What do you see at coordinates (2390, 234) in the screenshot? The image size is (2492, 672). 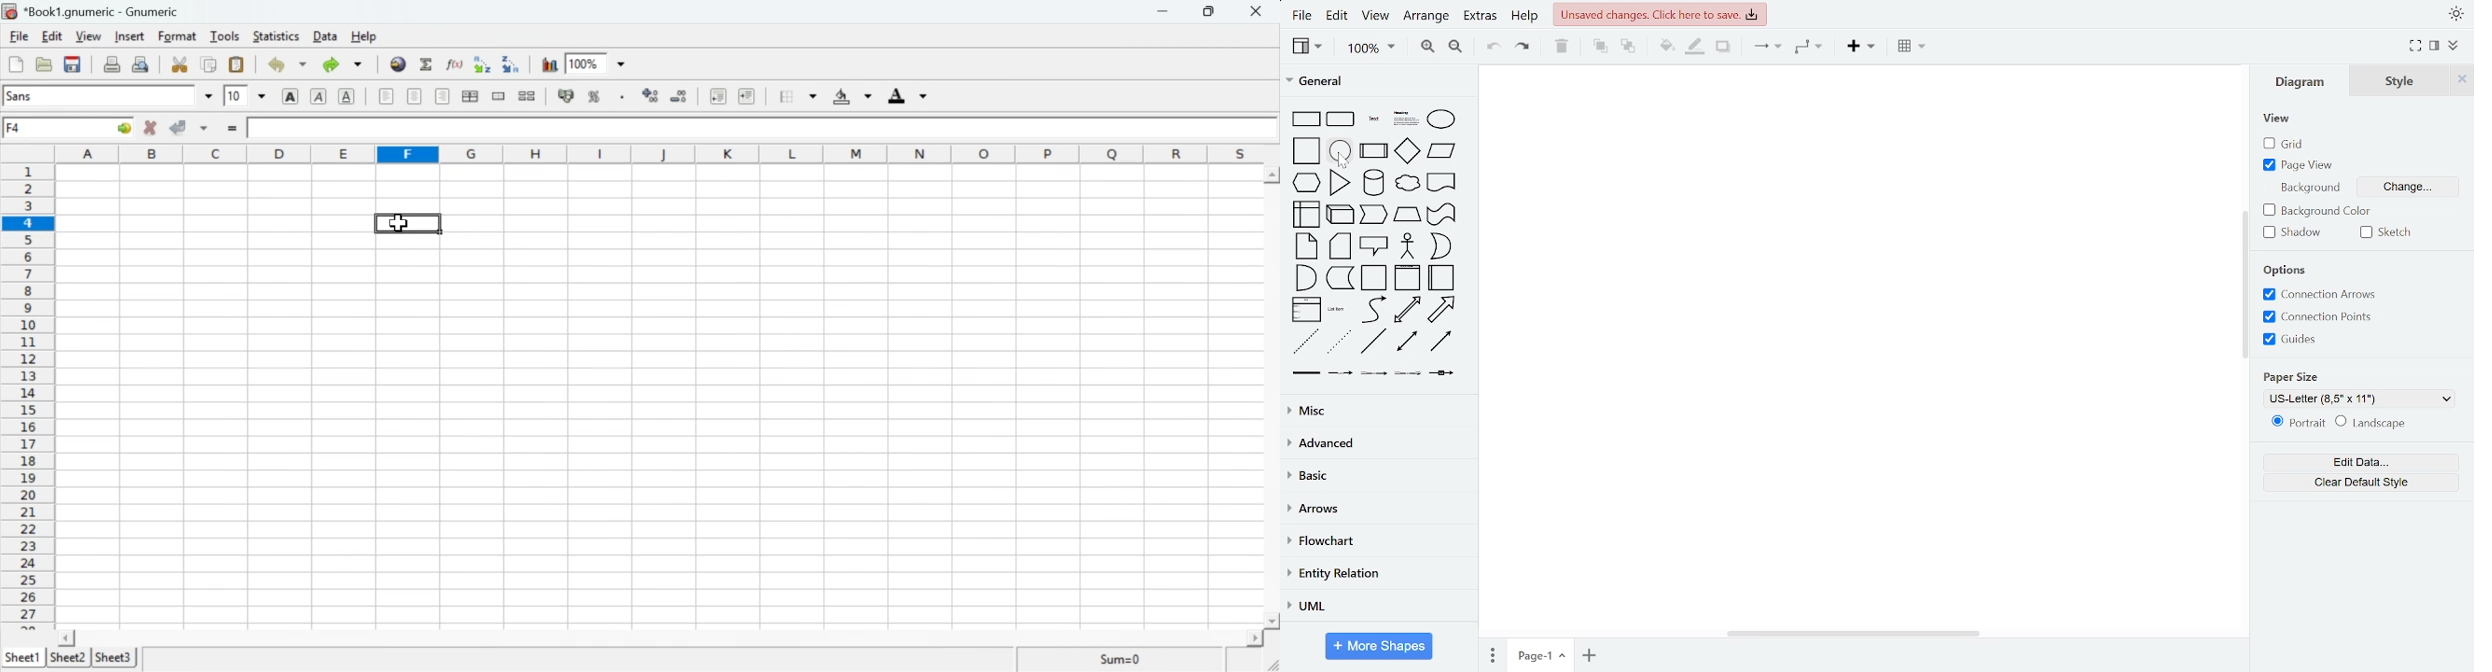 I see `sketch` at bounding box center [2390, 234].